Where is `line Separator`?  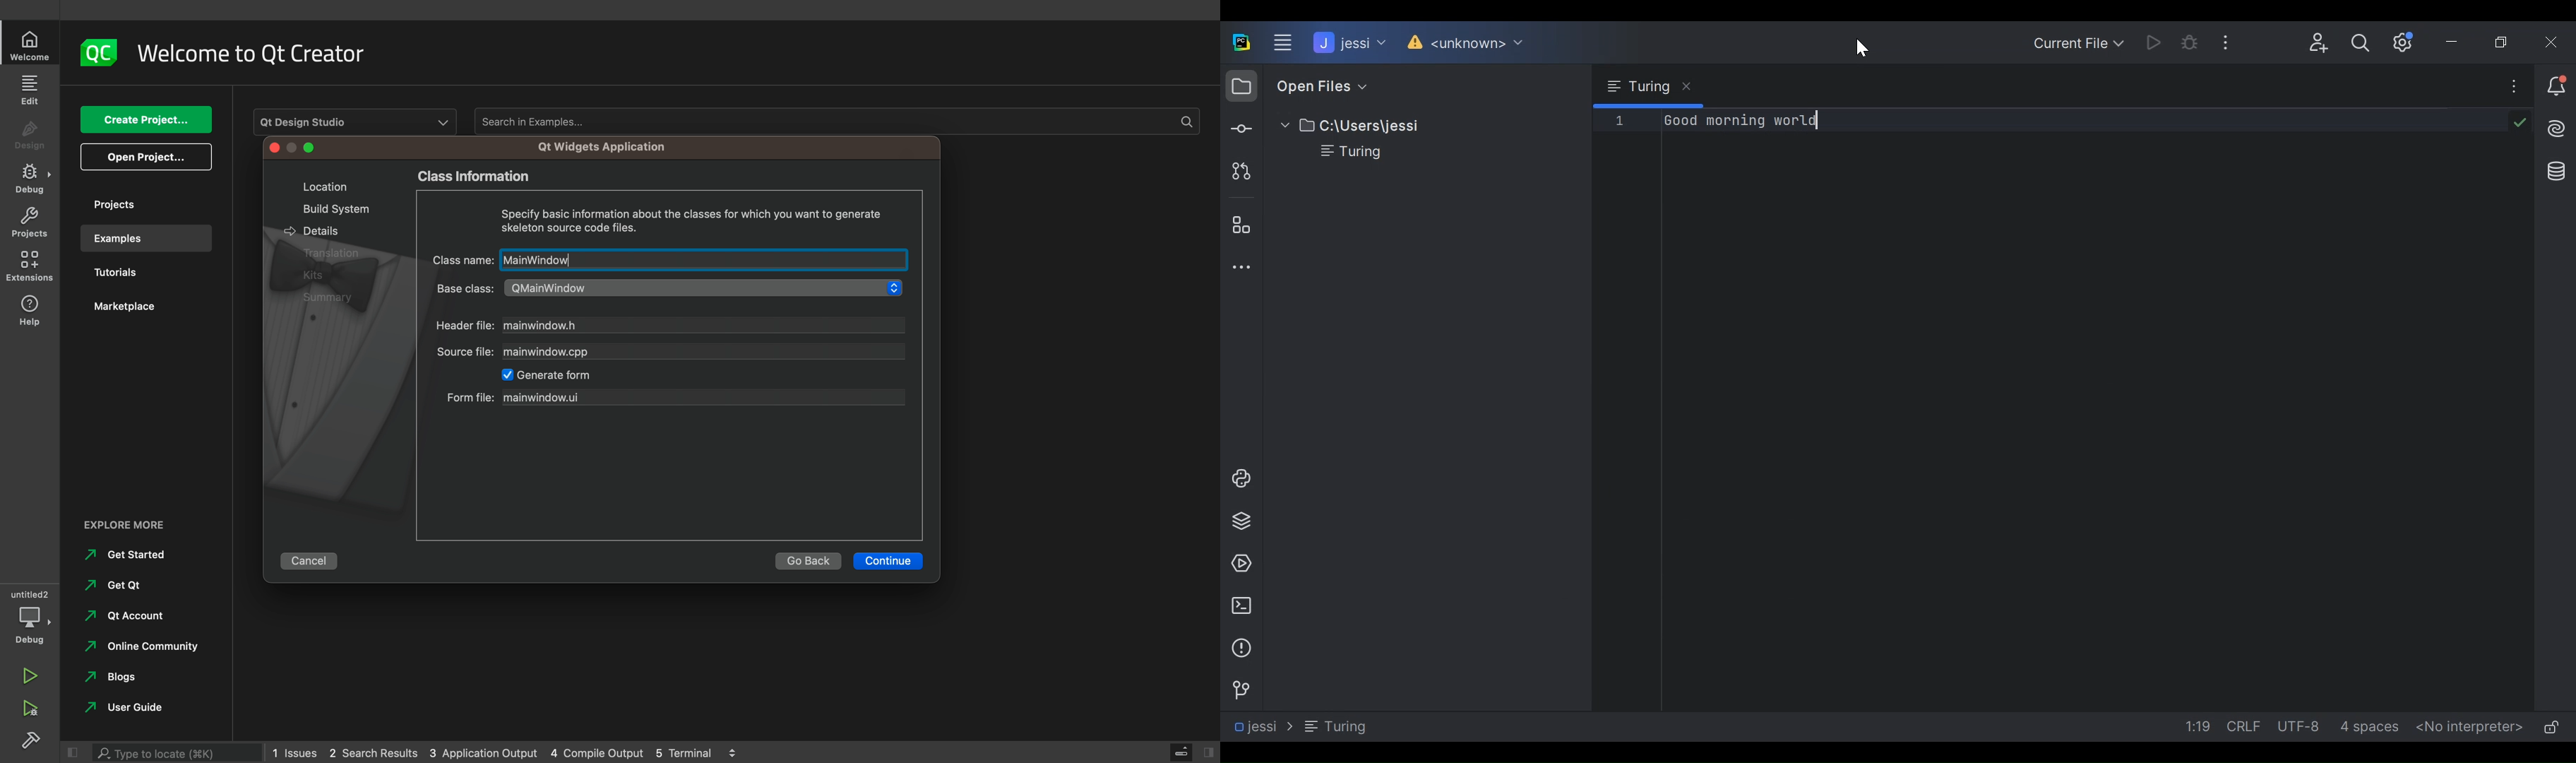
line Separator is located at coordinates (2247, 727).